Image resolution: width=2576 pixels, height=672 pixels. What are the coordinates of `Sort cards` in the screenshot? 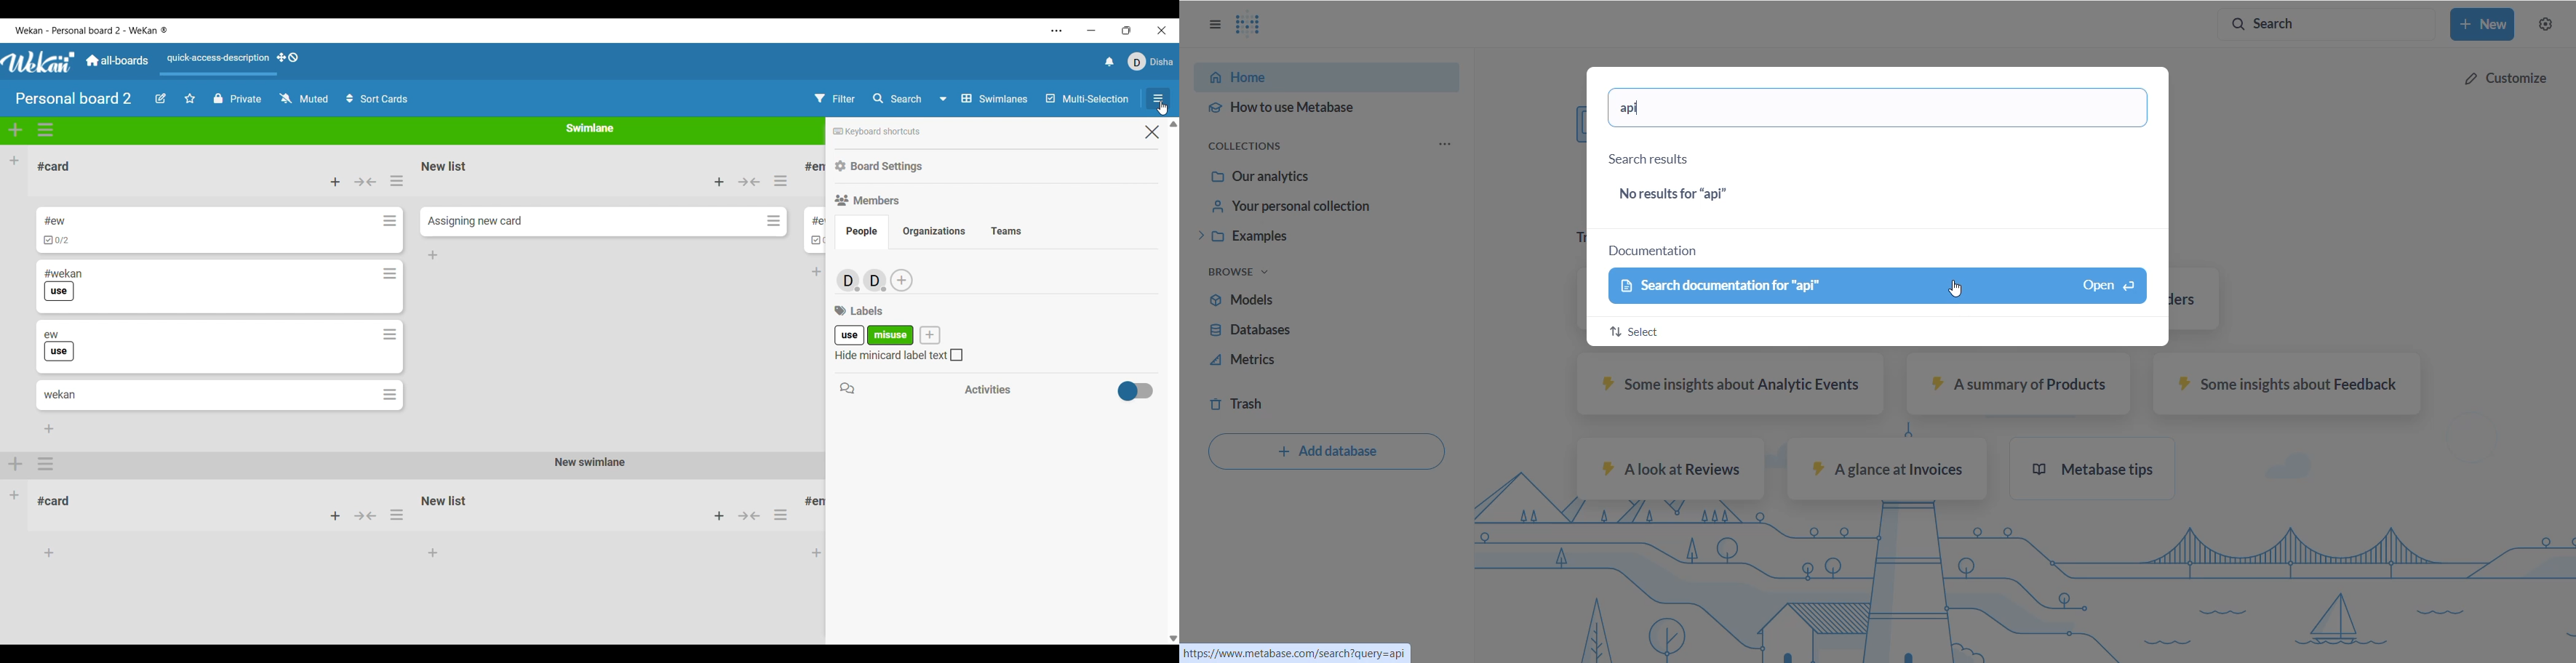 It's located at (378, 99).